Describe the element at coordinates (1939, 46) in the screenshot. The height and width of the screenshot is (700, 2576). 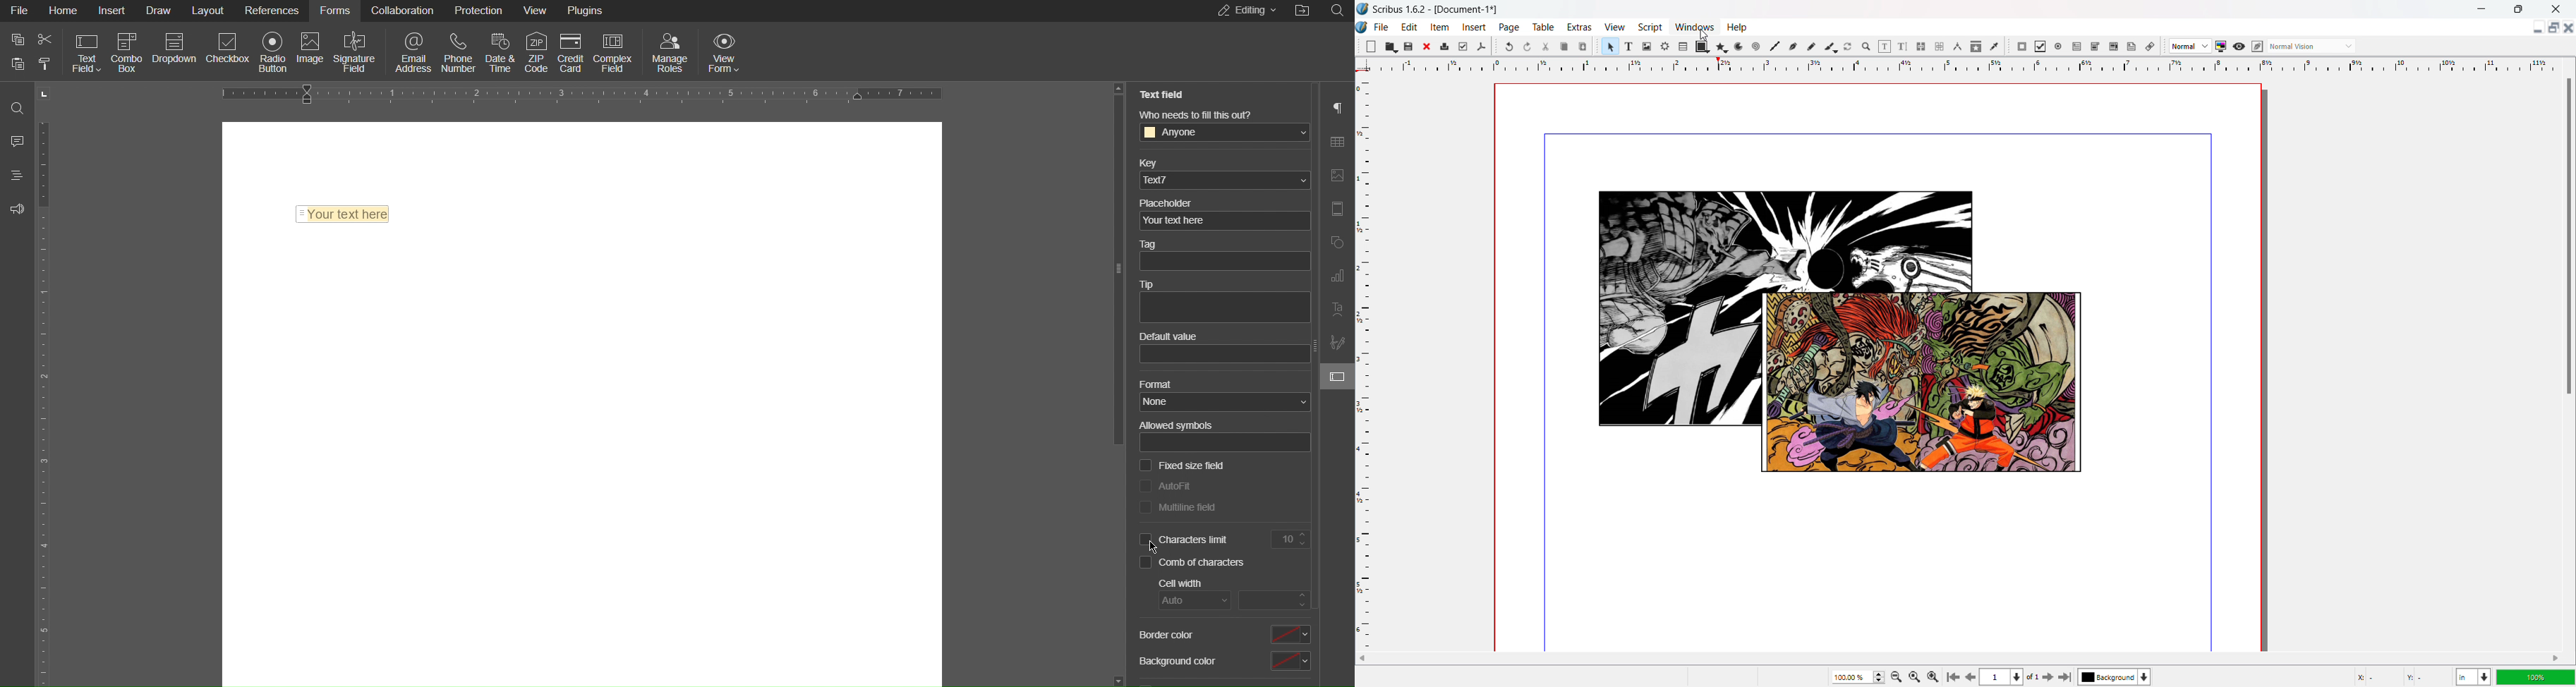
I see `unlink text frames` at that location.